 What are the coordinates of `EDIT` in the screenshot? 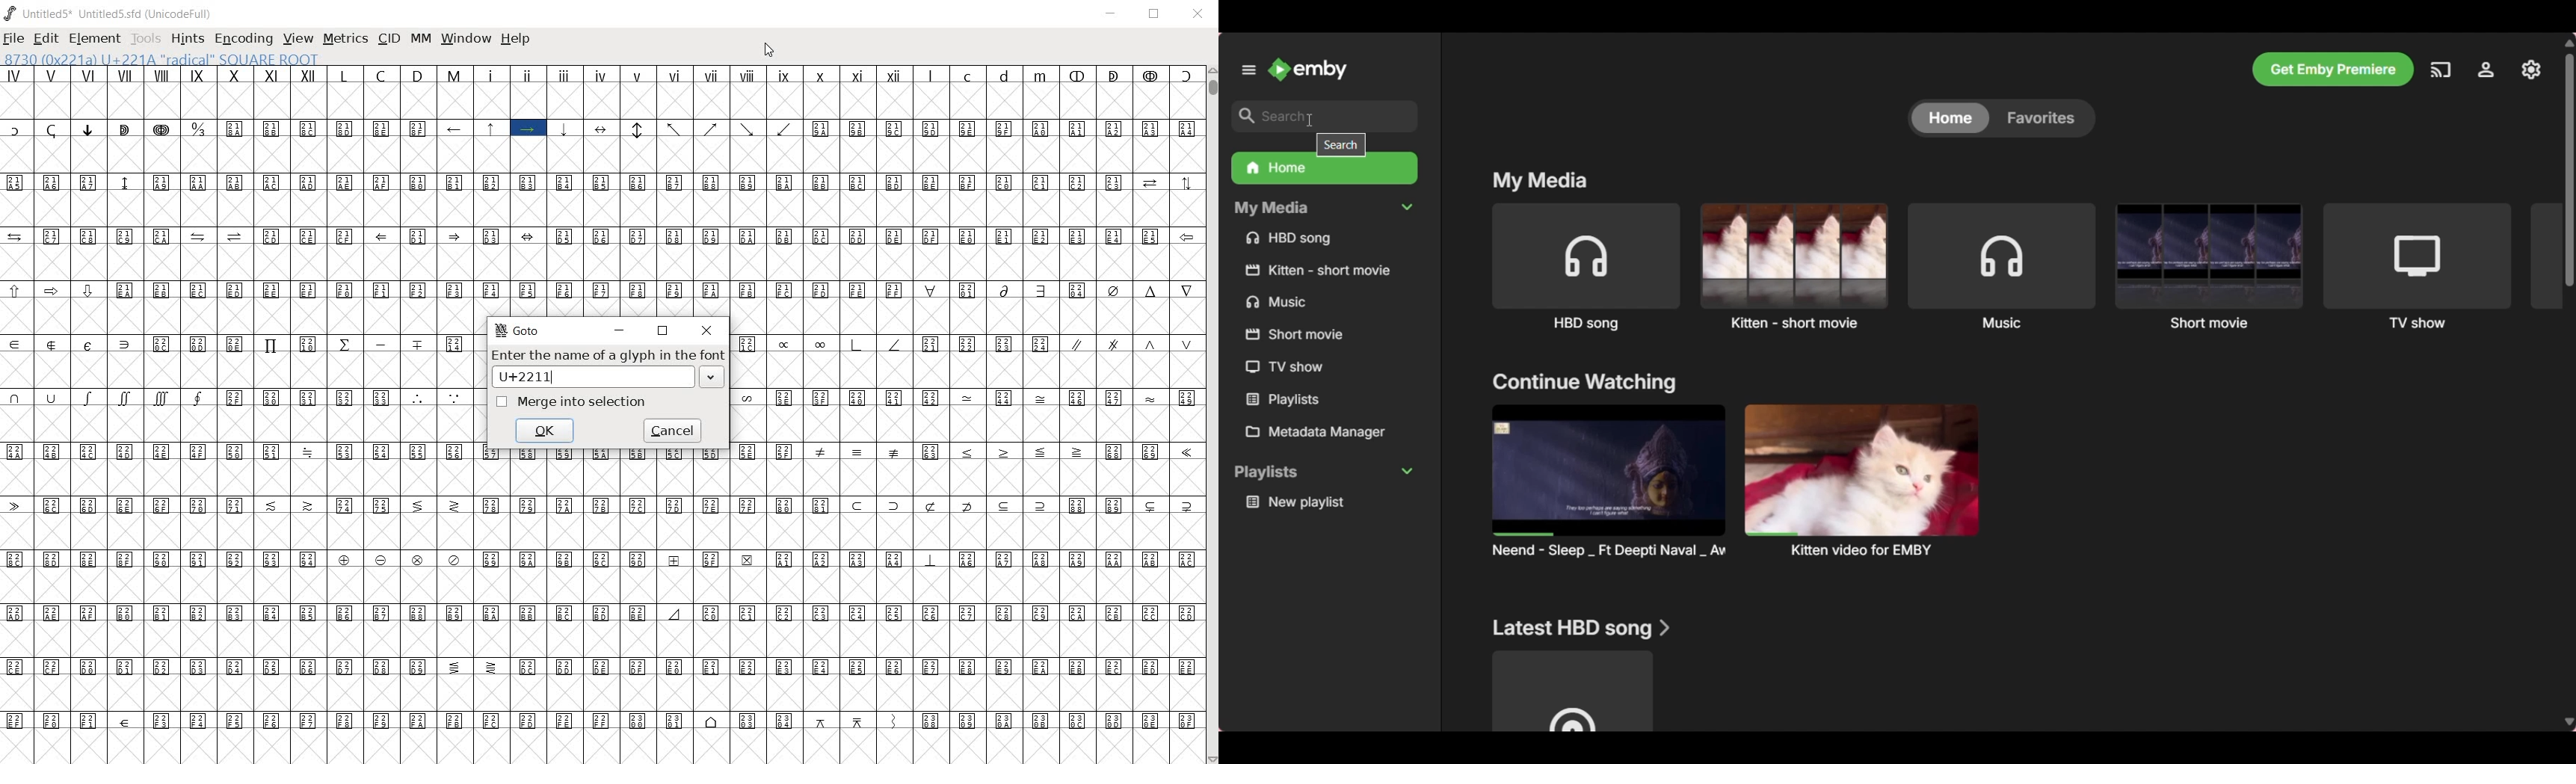 It's located at (45, 40).